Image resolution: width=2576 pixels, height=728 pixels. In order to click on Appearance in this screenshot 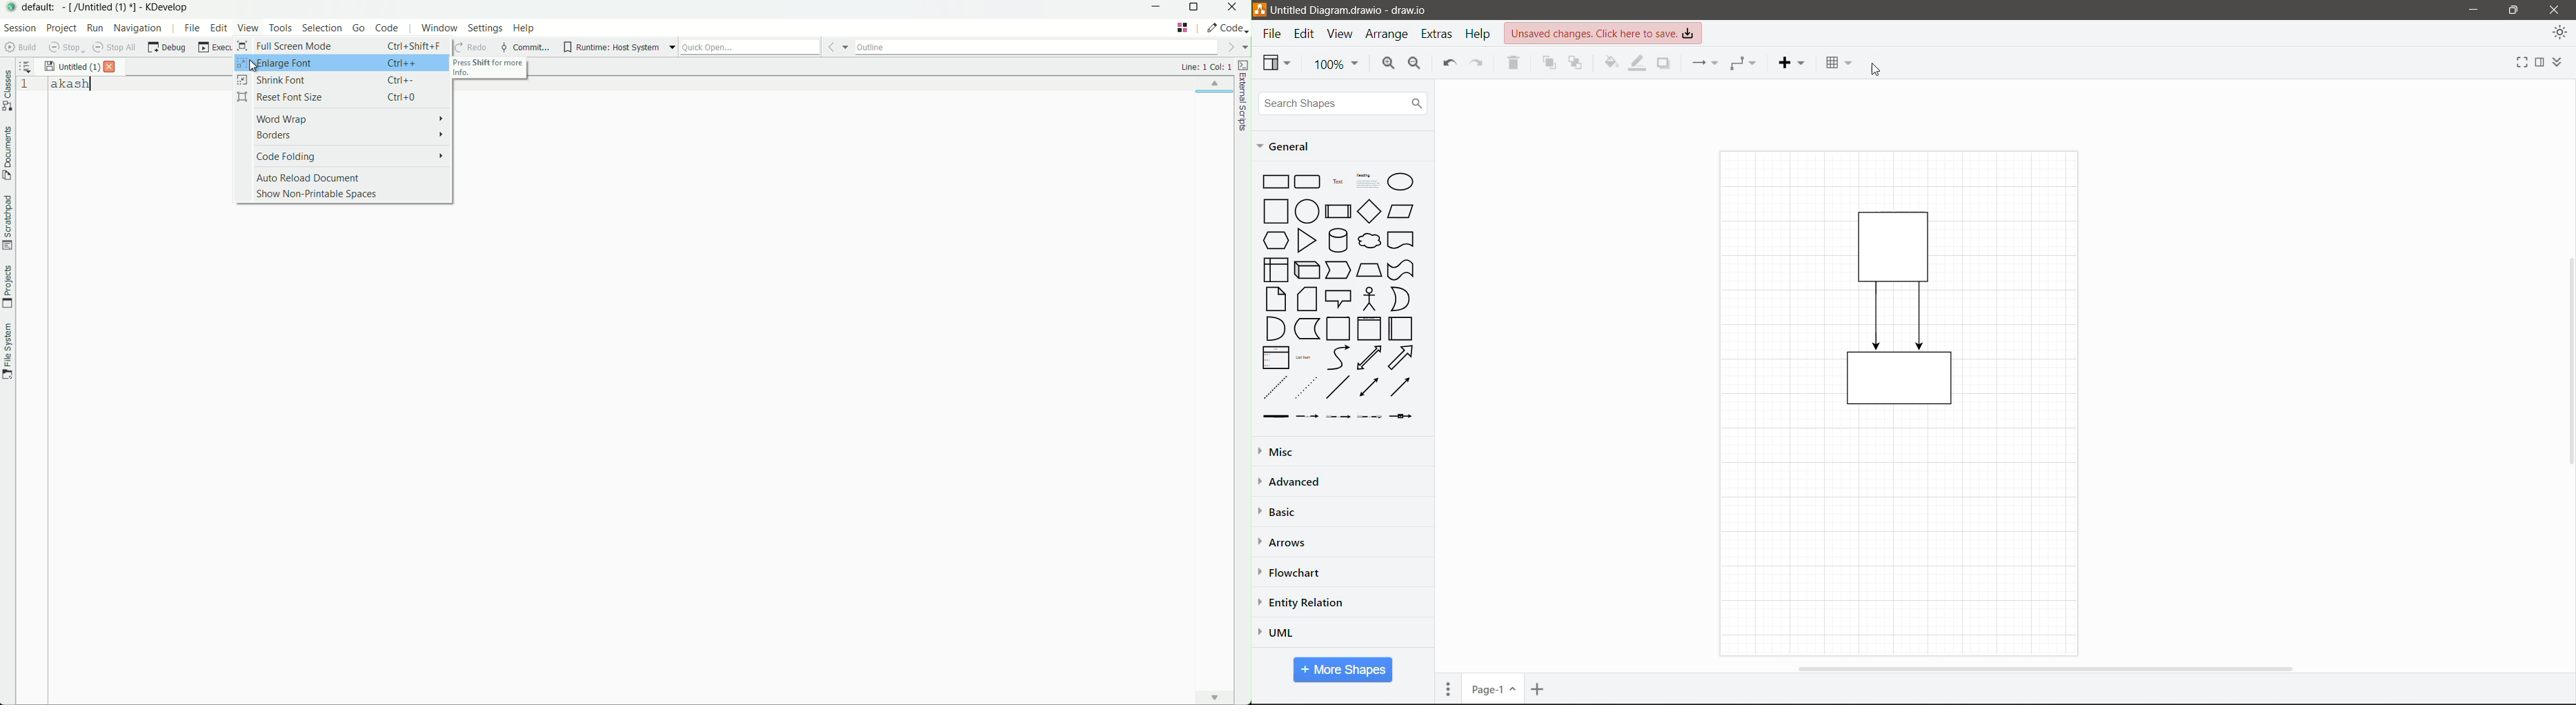, I will do `click(2559, 34)`.